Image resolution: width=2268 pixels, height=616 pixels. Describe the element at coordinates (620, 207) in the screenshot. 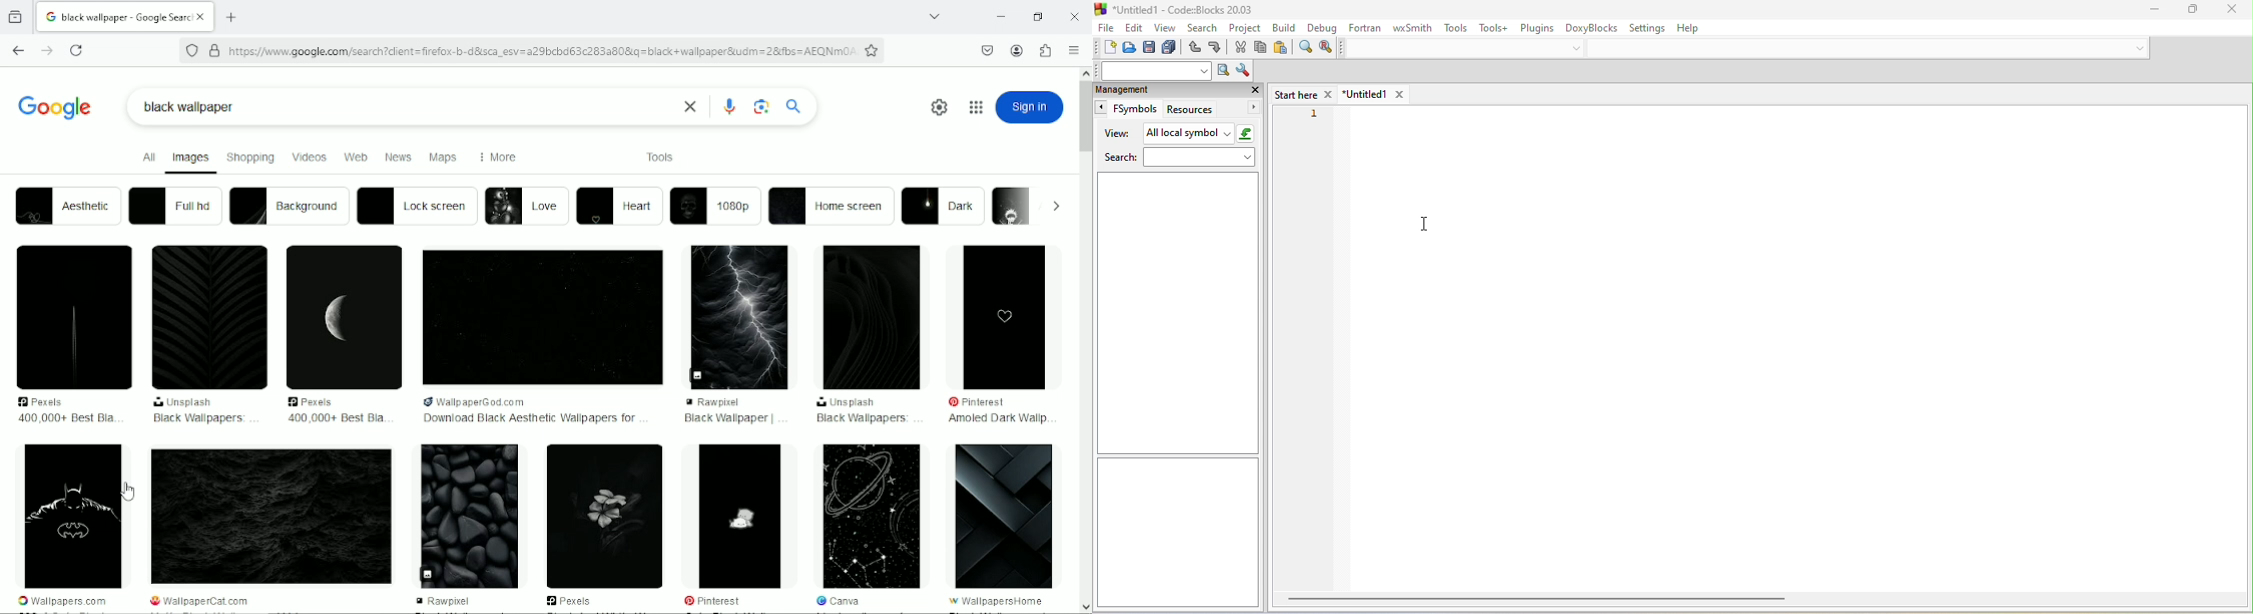

I see `heart` at that location.